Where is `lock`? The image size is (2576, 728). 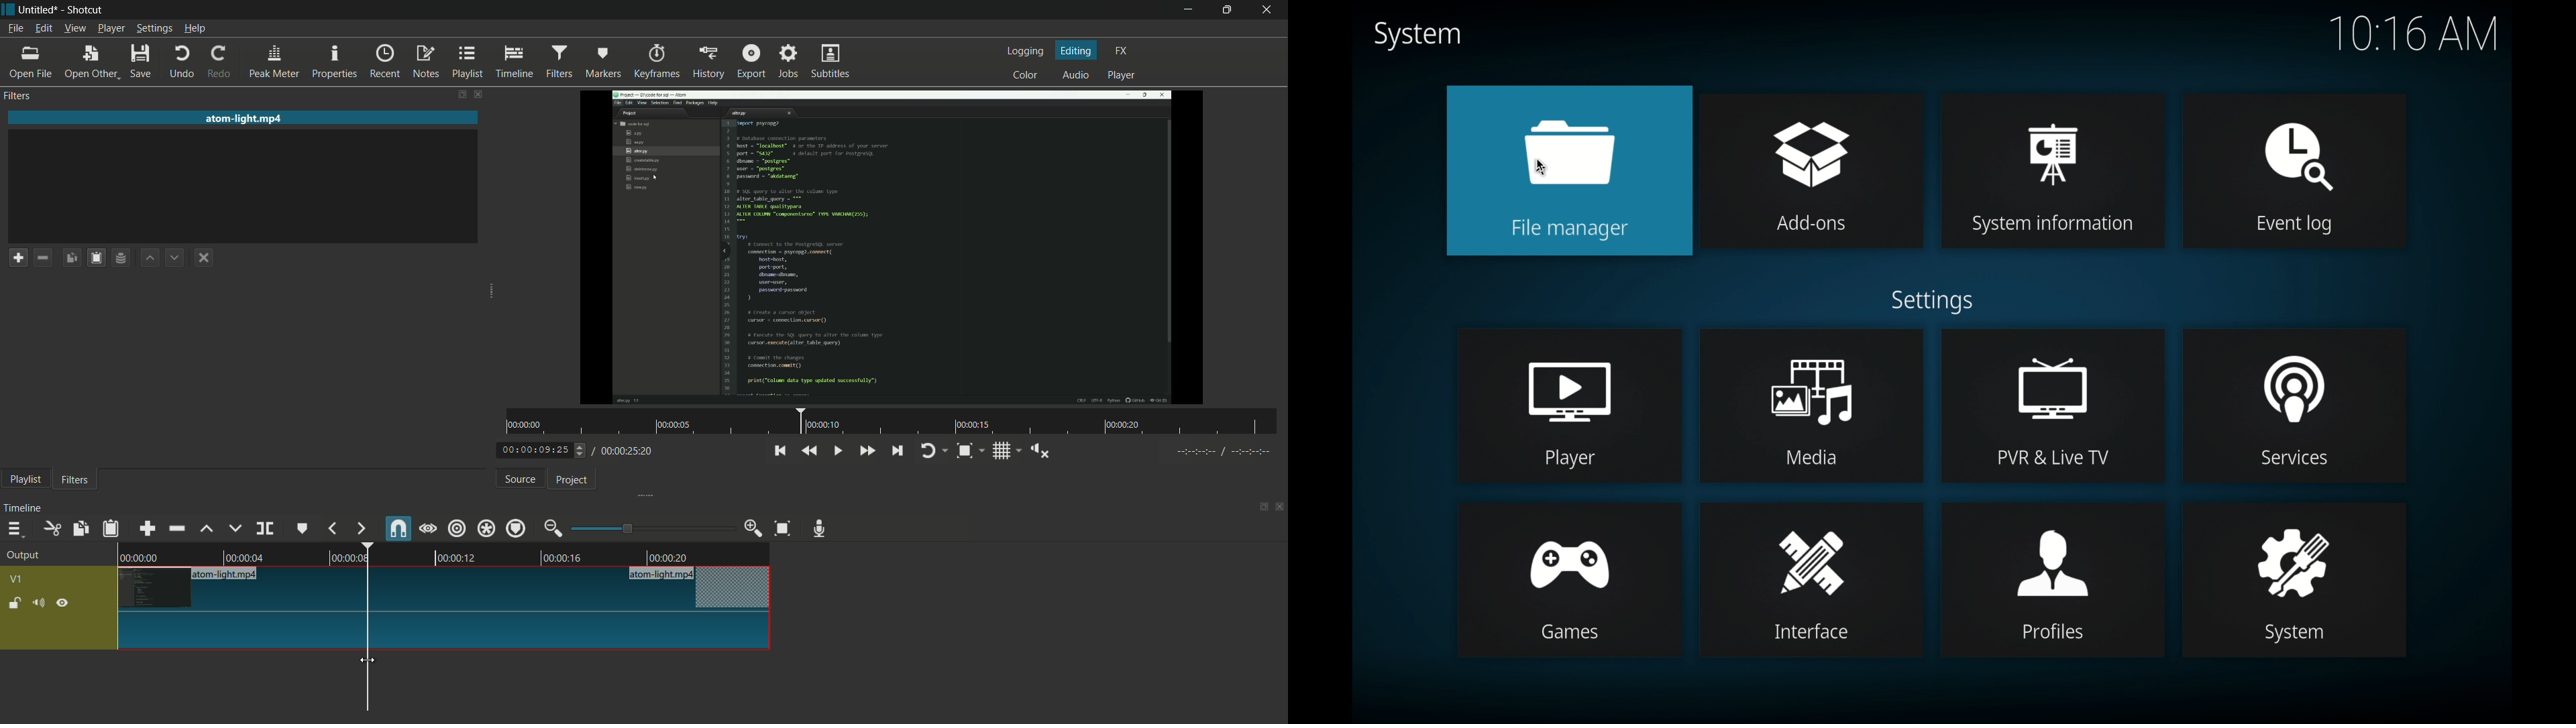
lock is located at coordinates (15, 604).